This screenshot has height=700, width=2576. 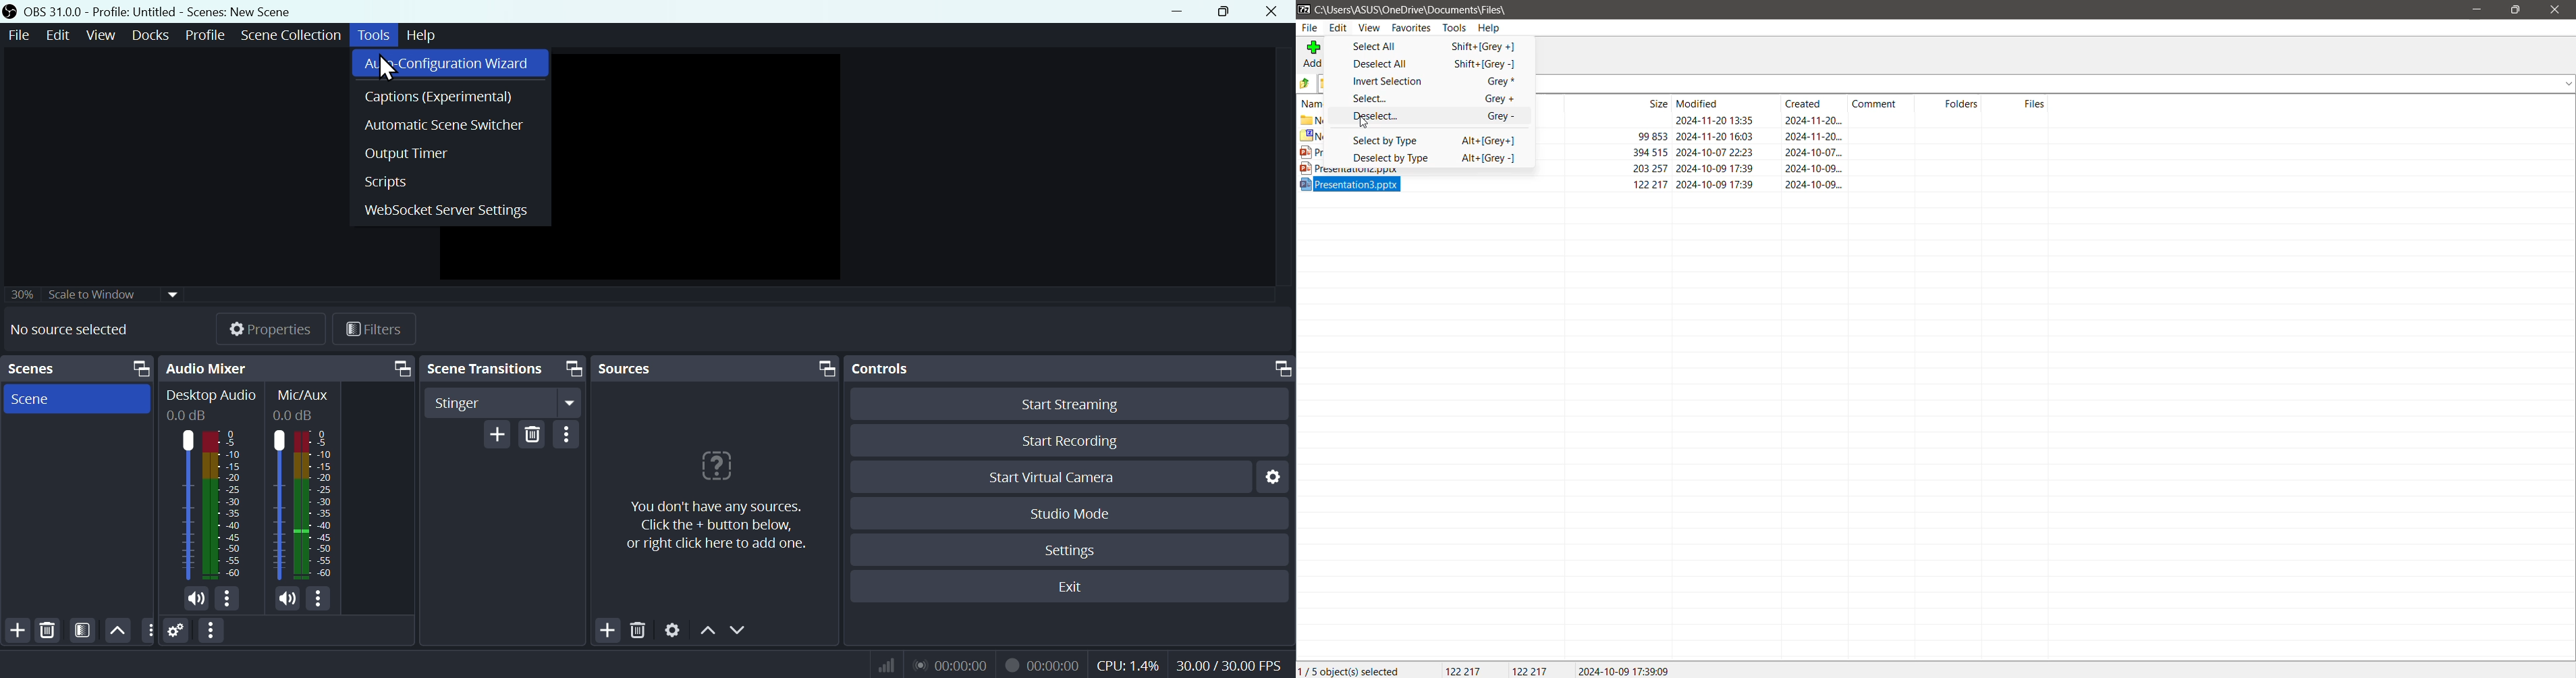 What do you see at coordinates (449, 151) in the screenshot?
I see `Output timer` at bounding box center [449, 151].